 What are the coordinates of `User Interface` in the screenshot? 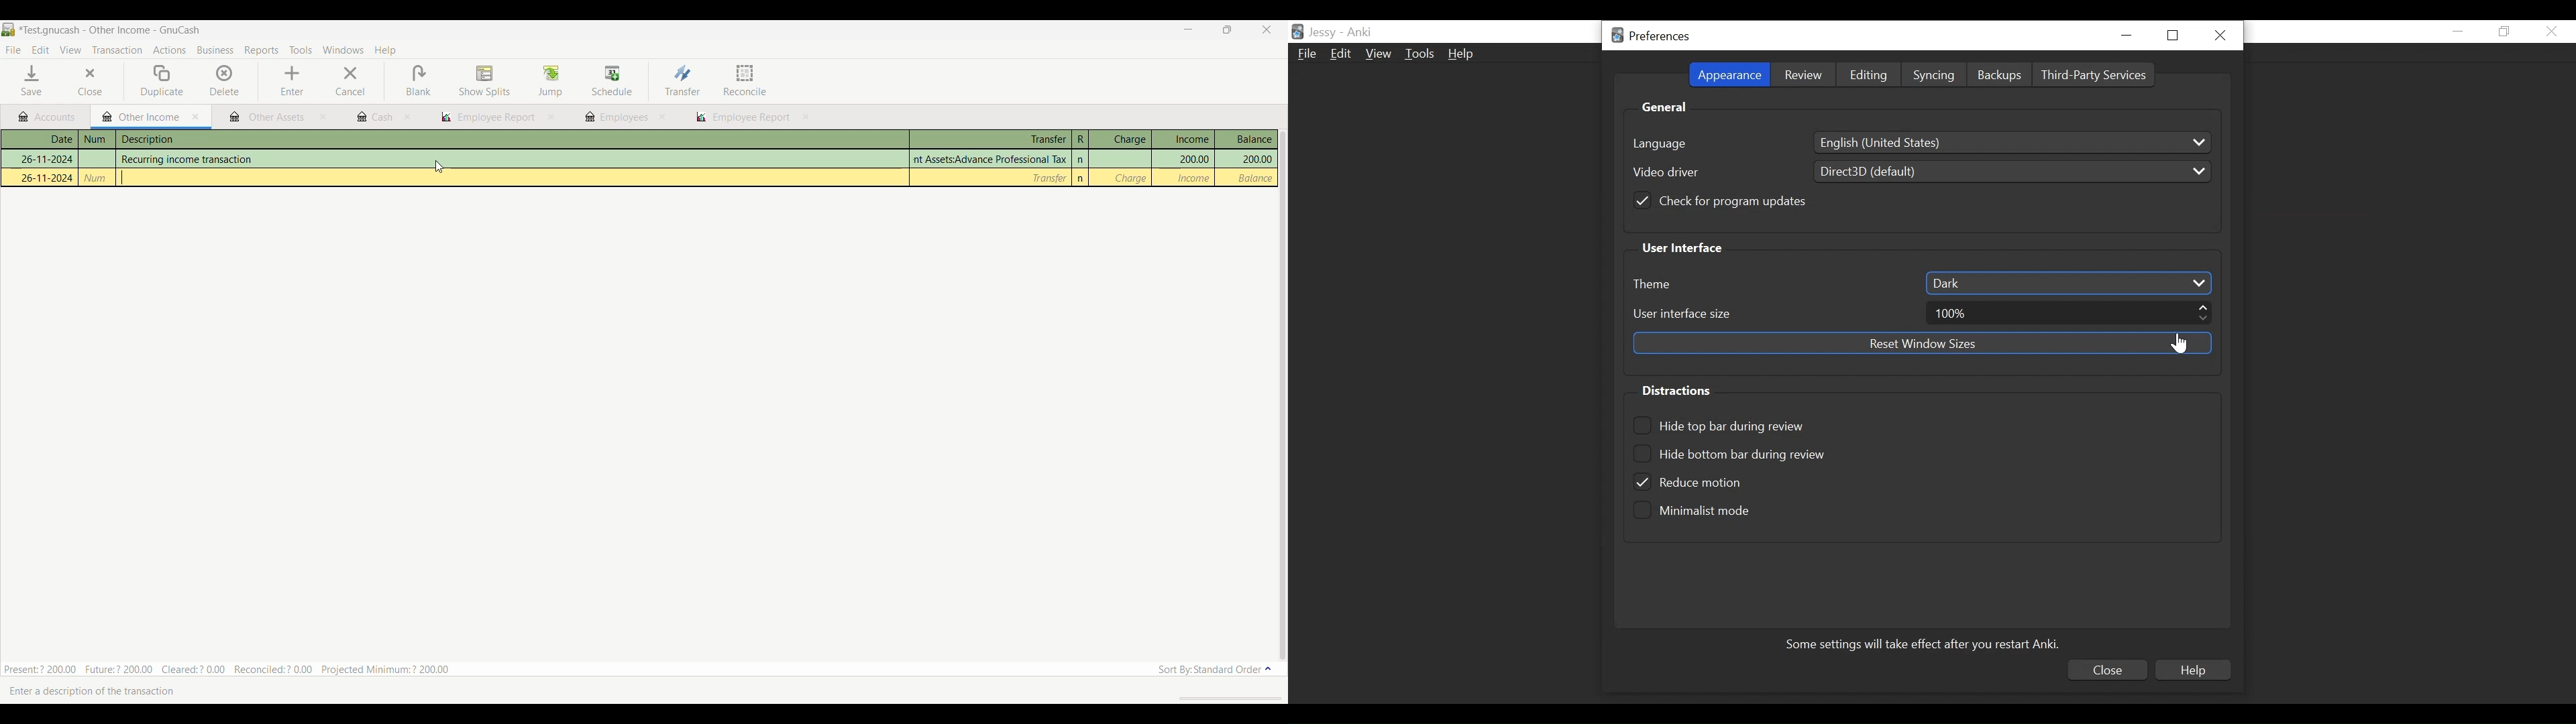 It's located at (1680, 248).